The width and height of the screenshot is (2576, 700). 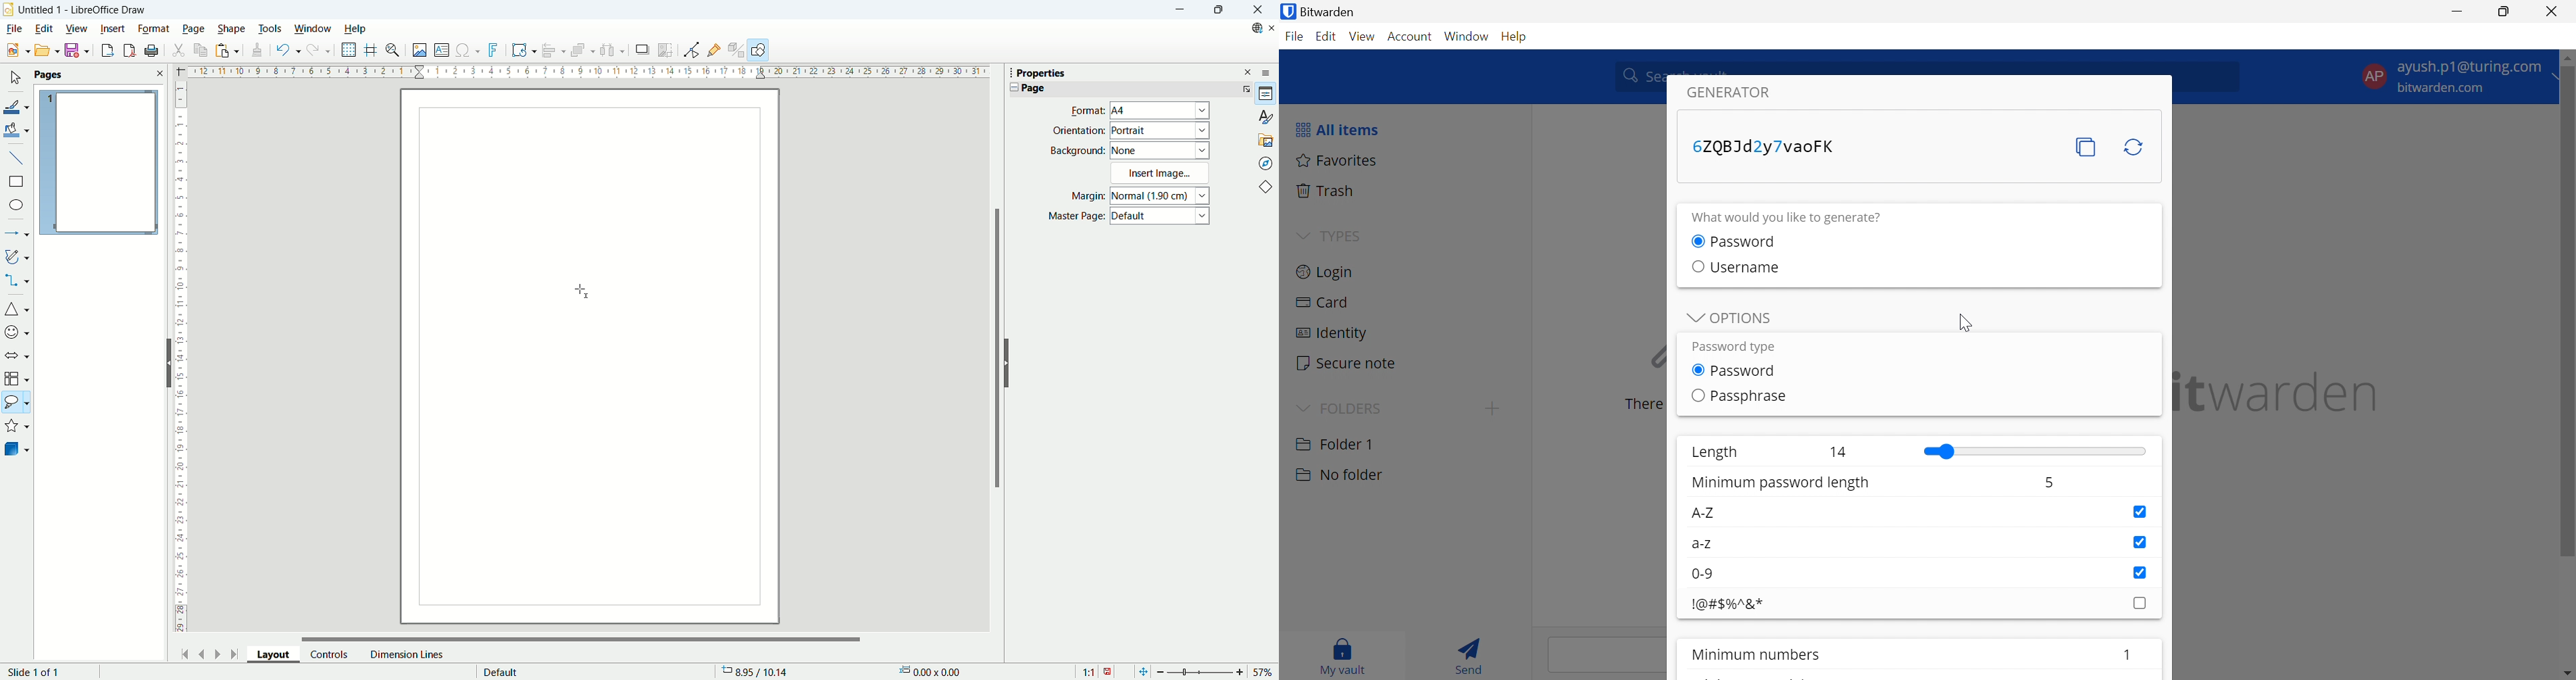 I want to click on Collapse, so click(x=1011, y=87).